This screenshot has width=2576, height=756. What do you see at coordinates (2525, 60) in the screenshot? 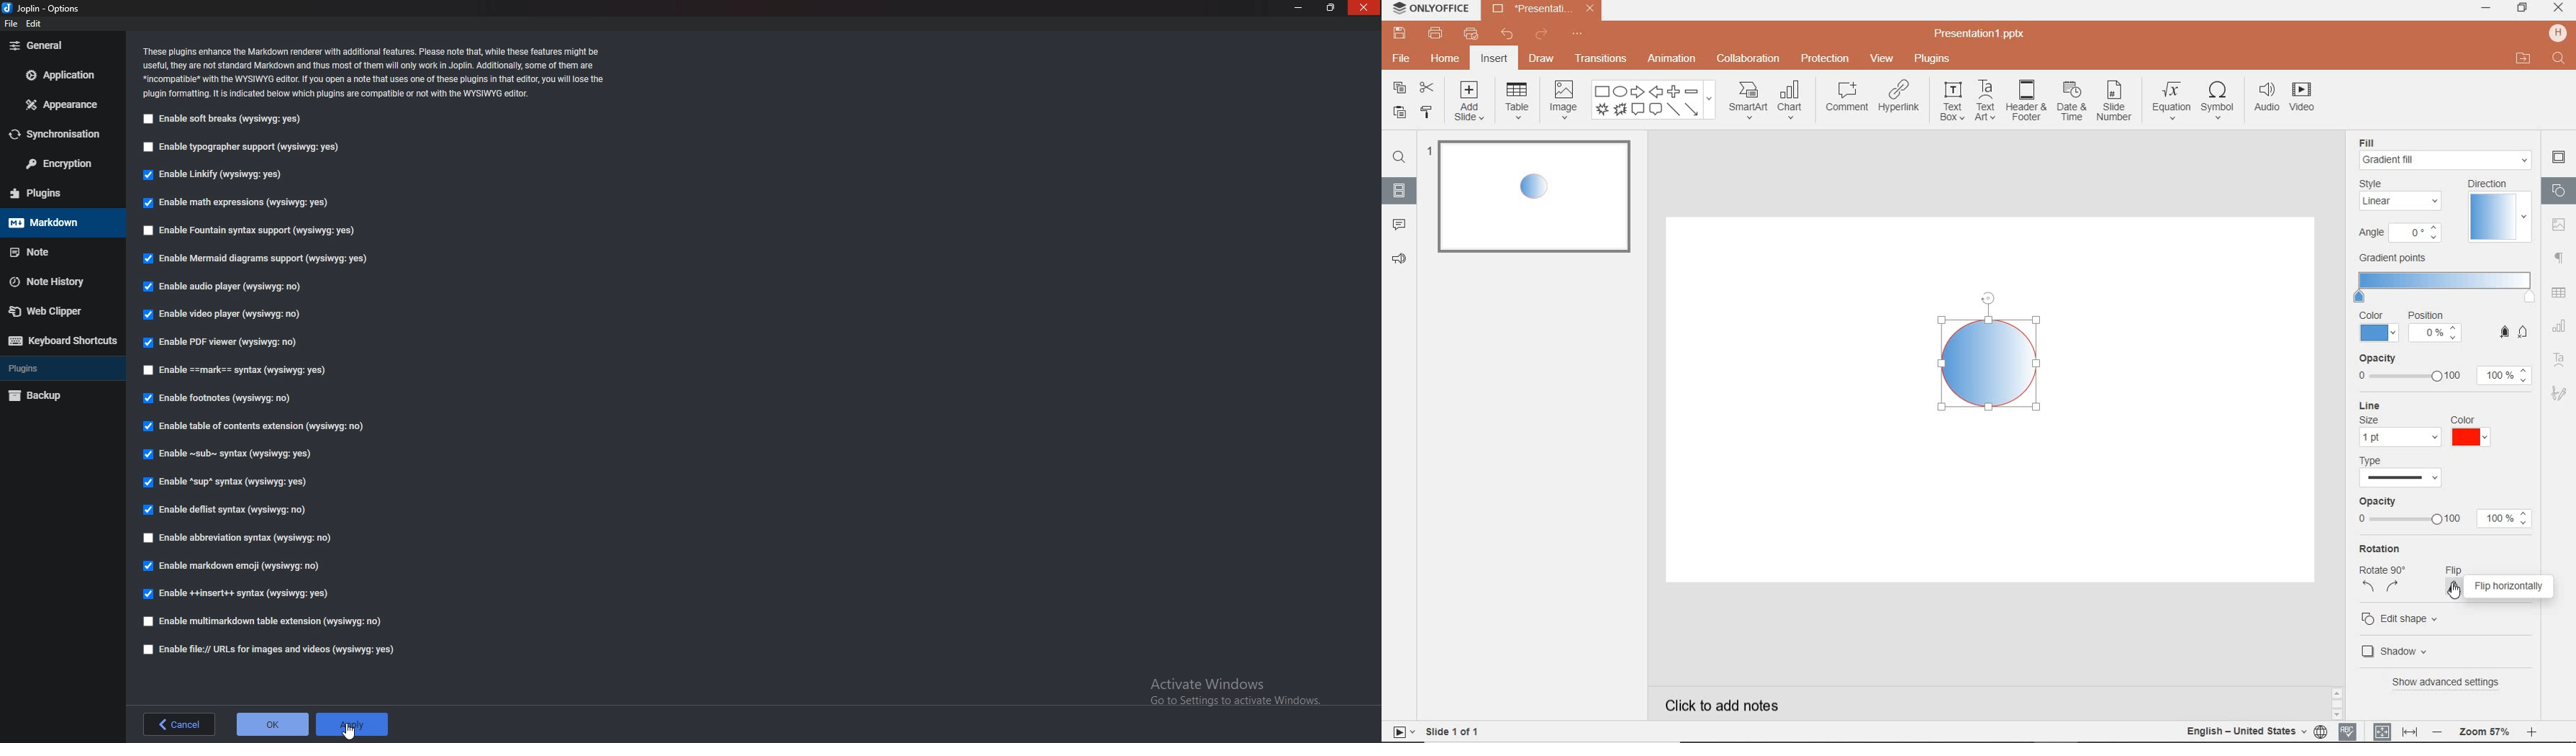
I see `open file location` at bounding box center [2525, 60].